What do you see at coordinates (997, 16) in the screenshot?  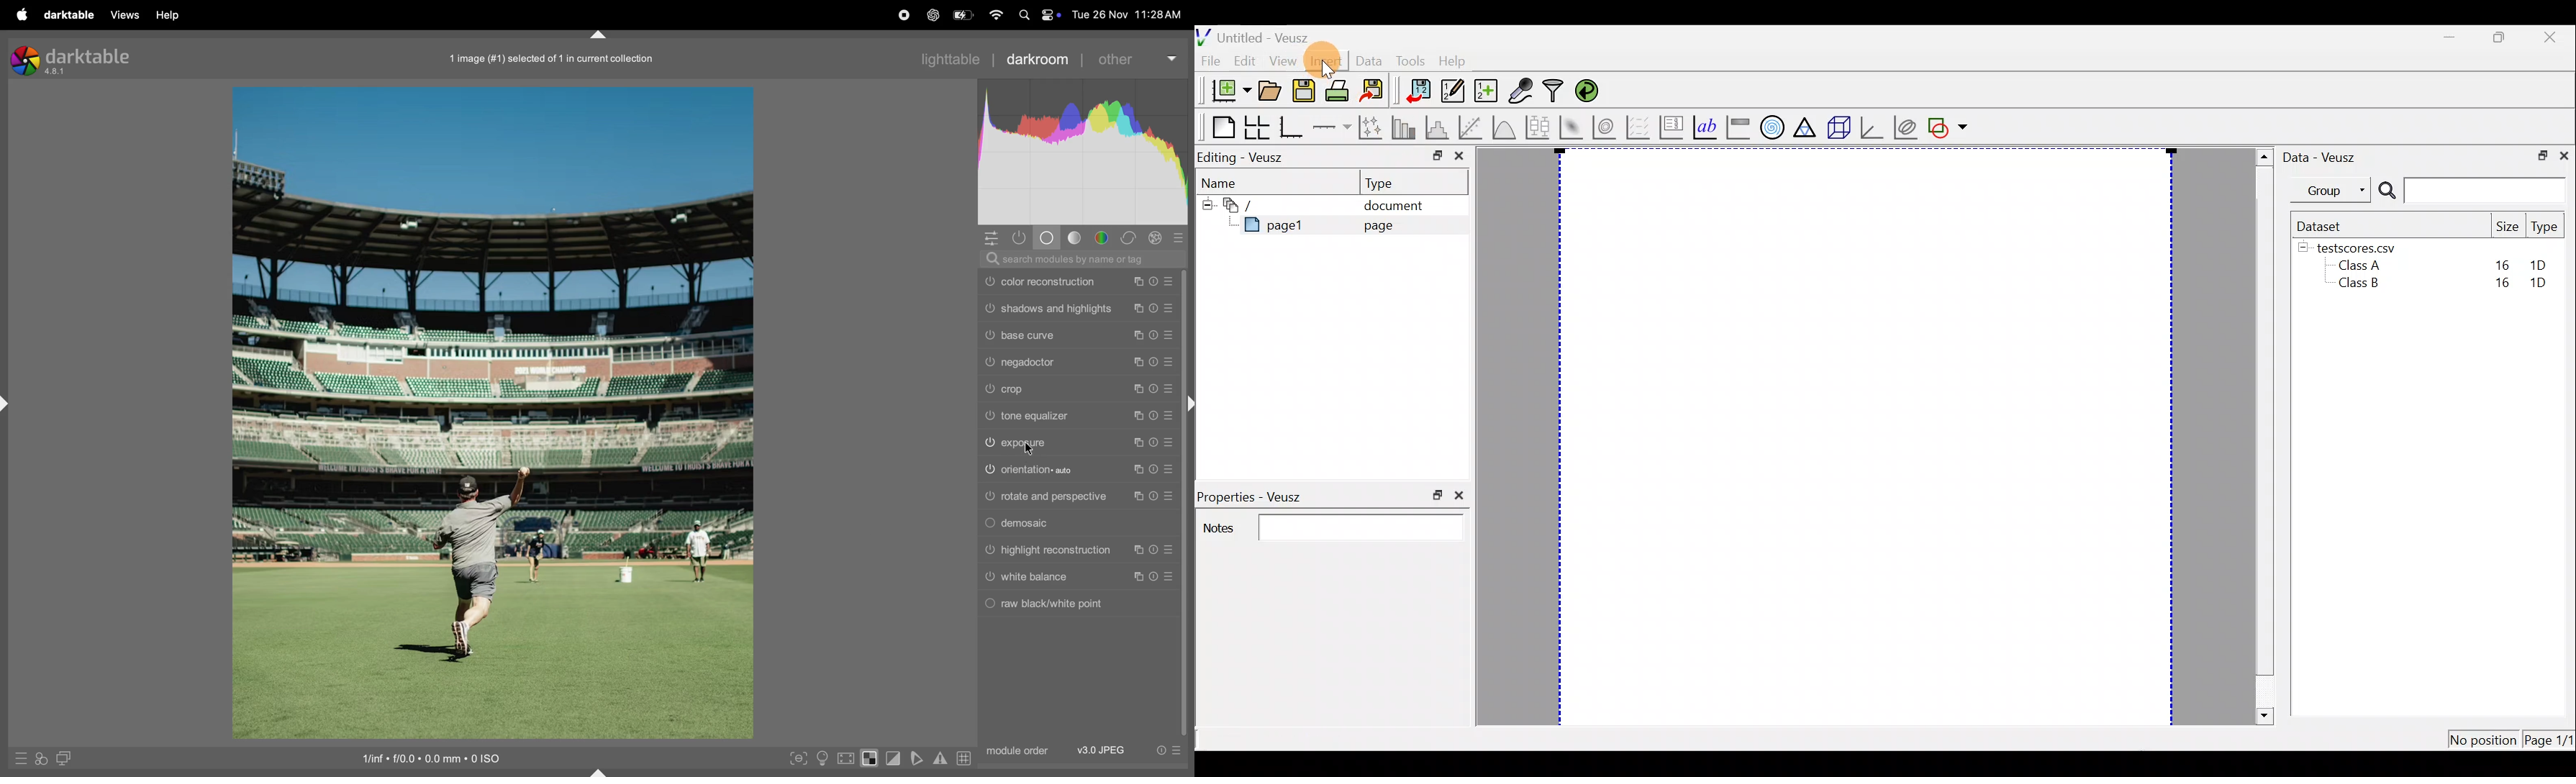 I see `wifi` at bounding box center [997, 16].